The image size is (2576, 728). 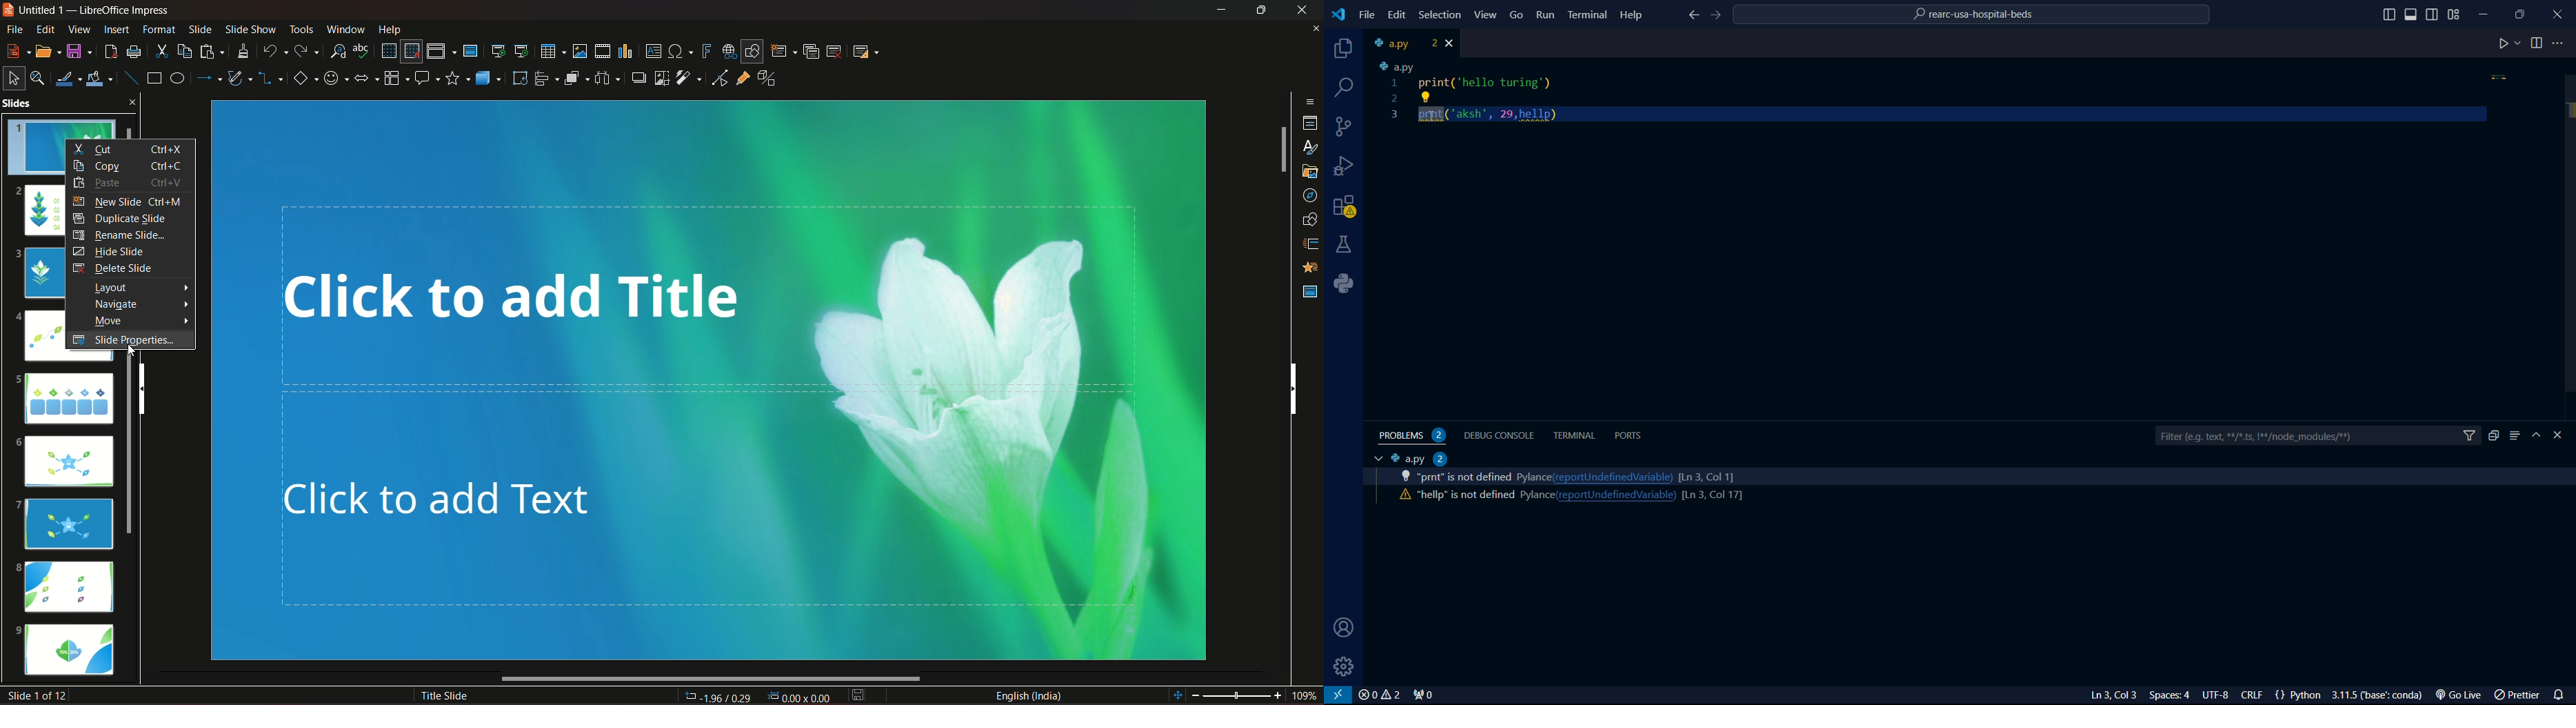 I want to click on insert fontwork, so click(x=707, y=51).